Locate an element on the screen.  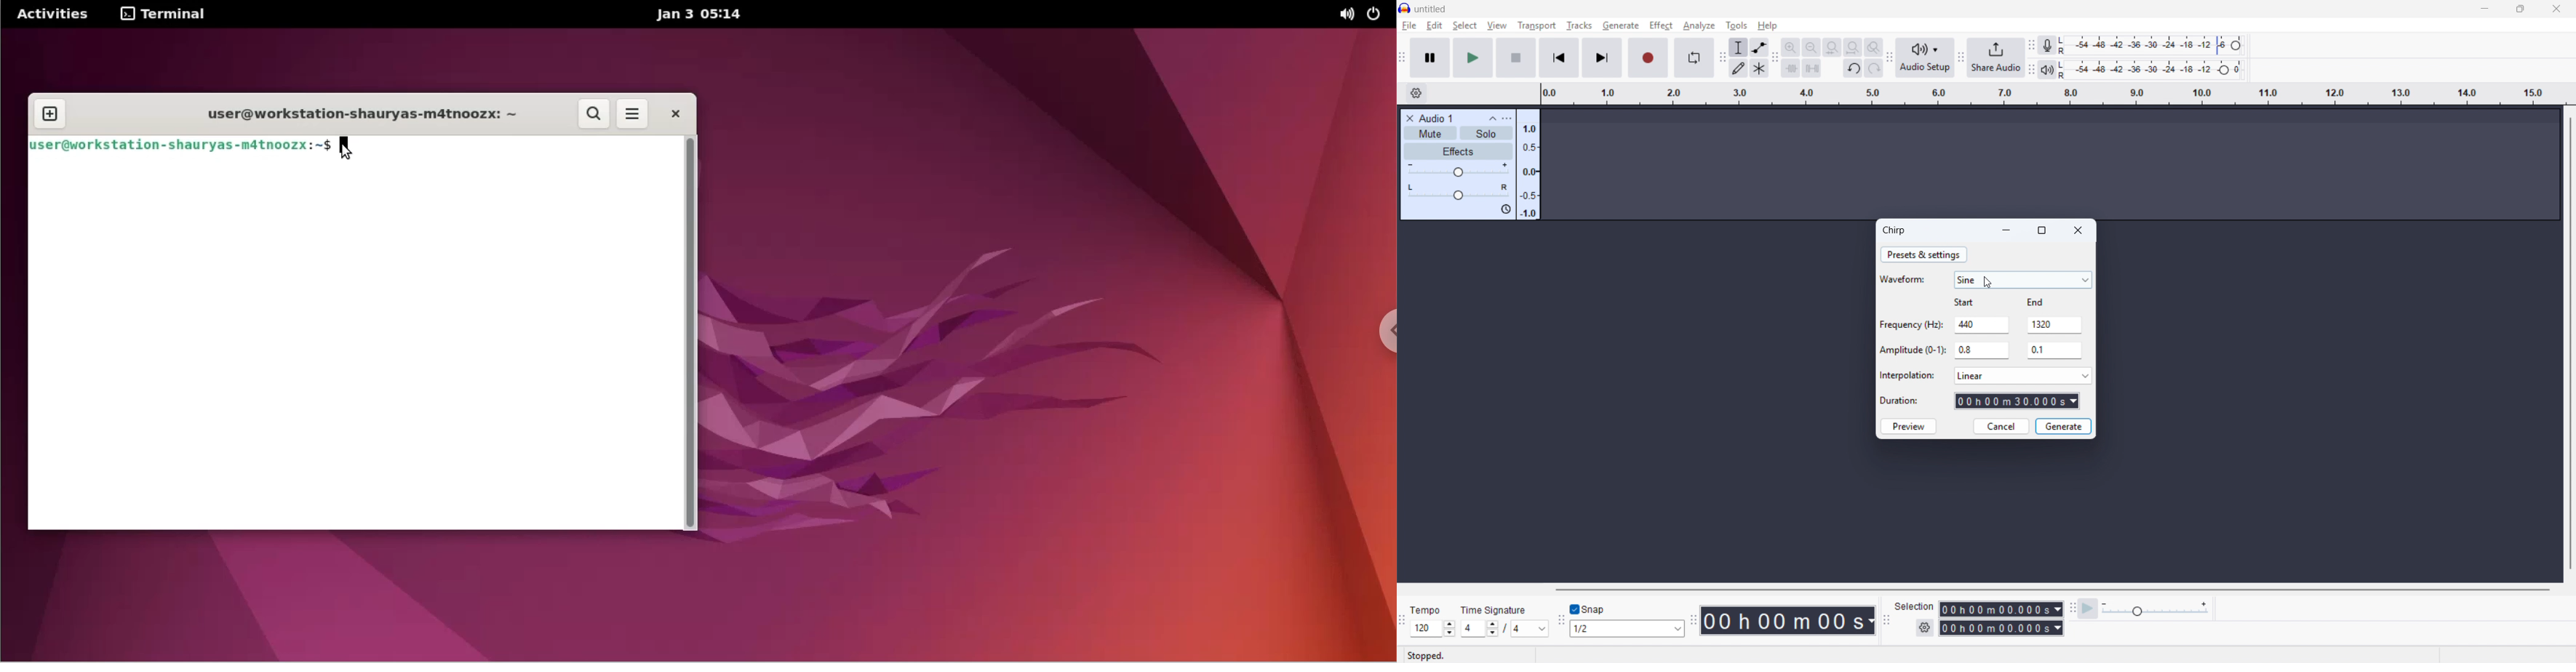
Status: stopped is located at coordinates (1428, 655).